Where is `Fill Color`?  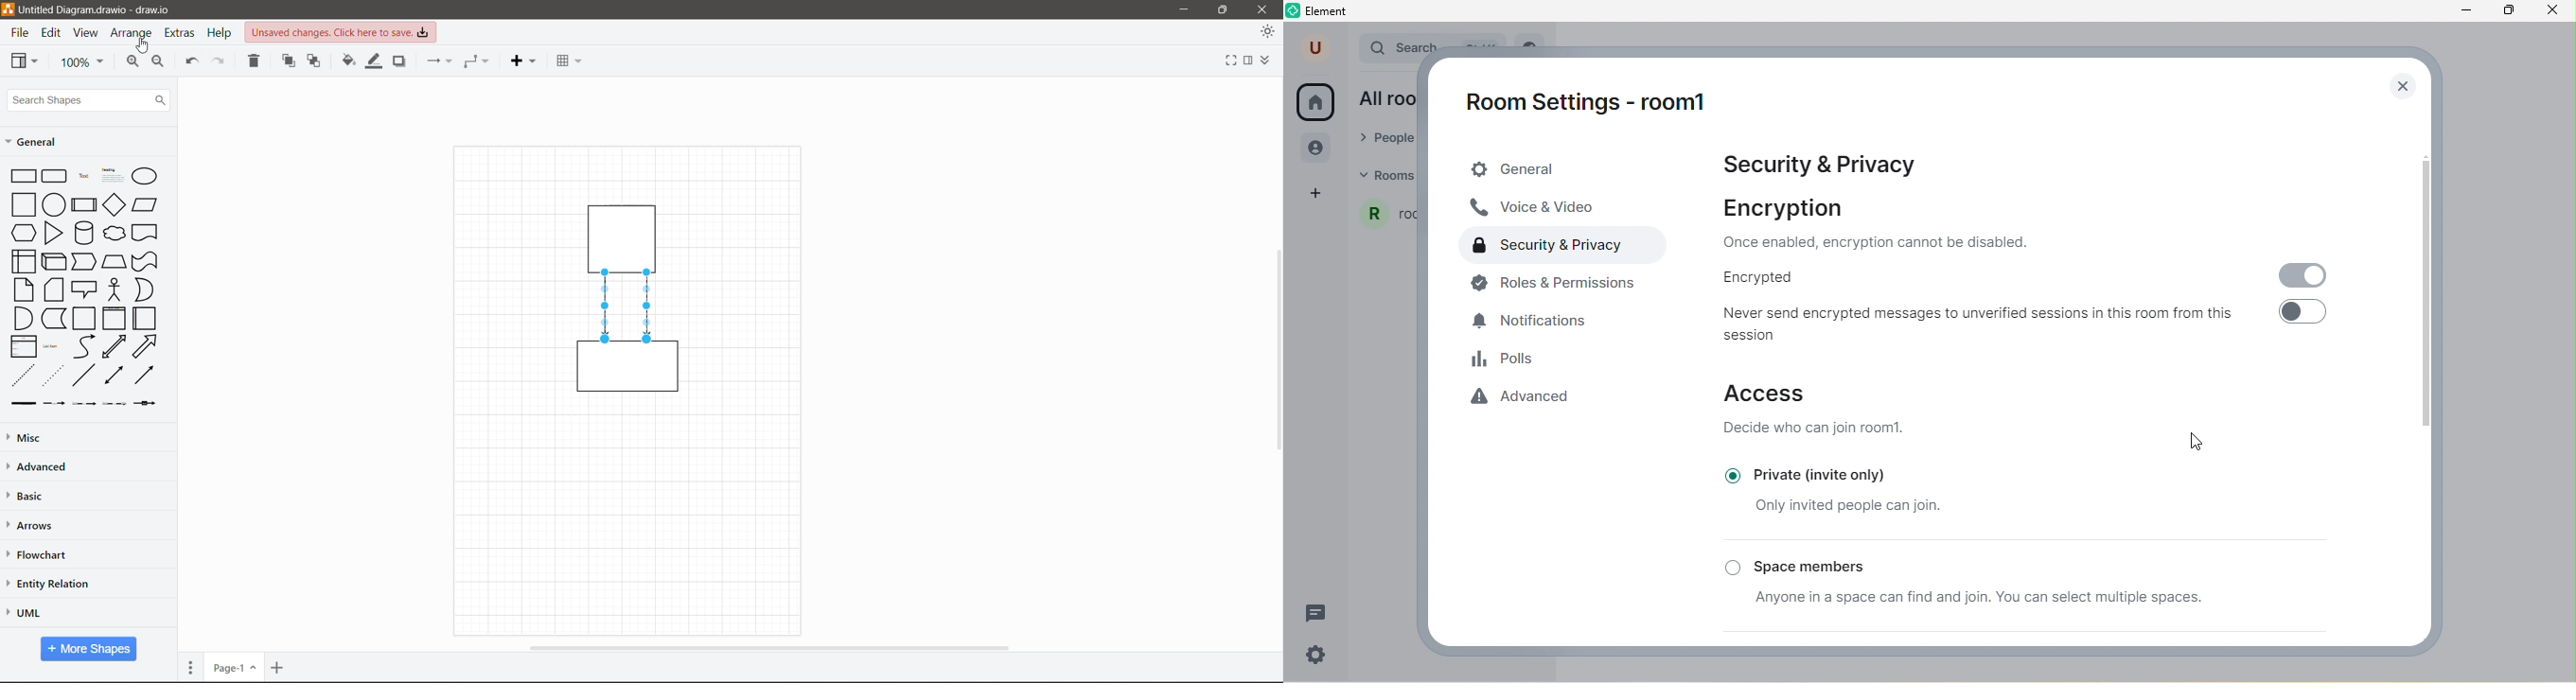
Fill Color is located at coordinates (348, 61).